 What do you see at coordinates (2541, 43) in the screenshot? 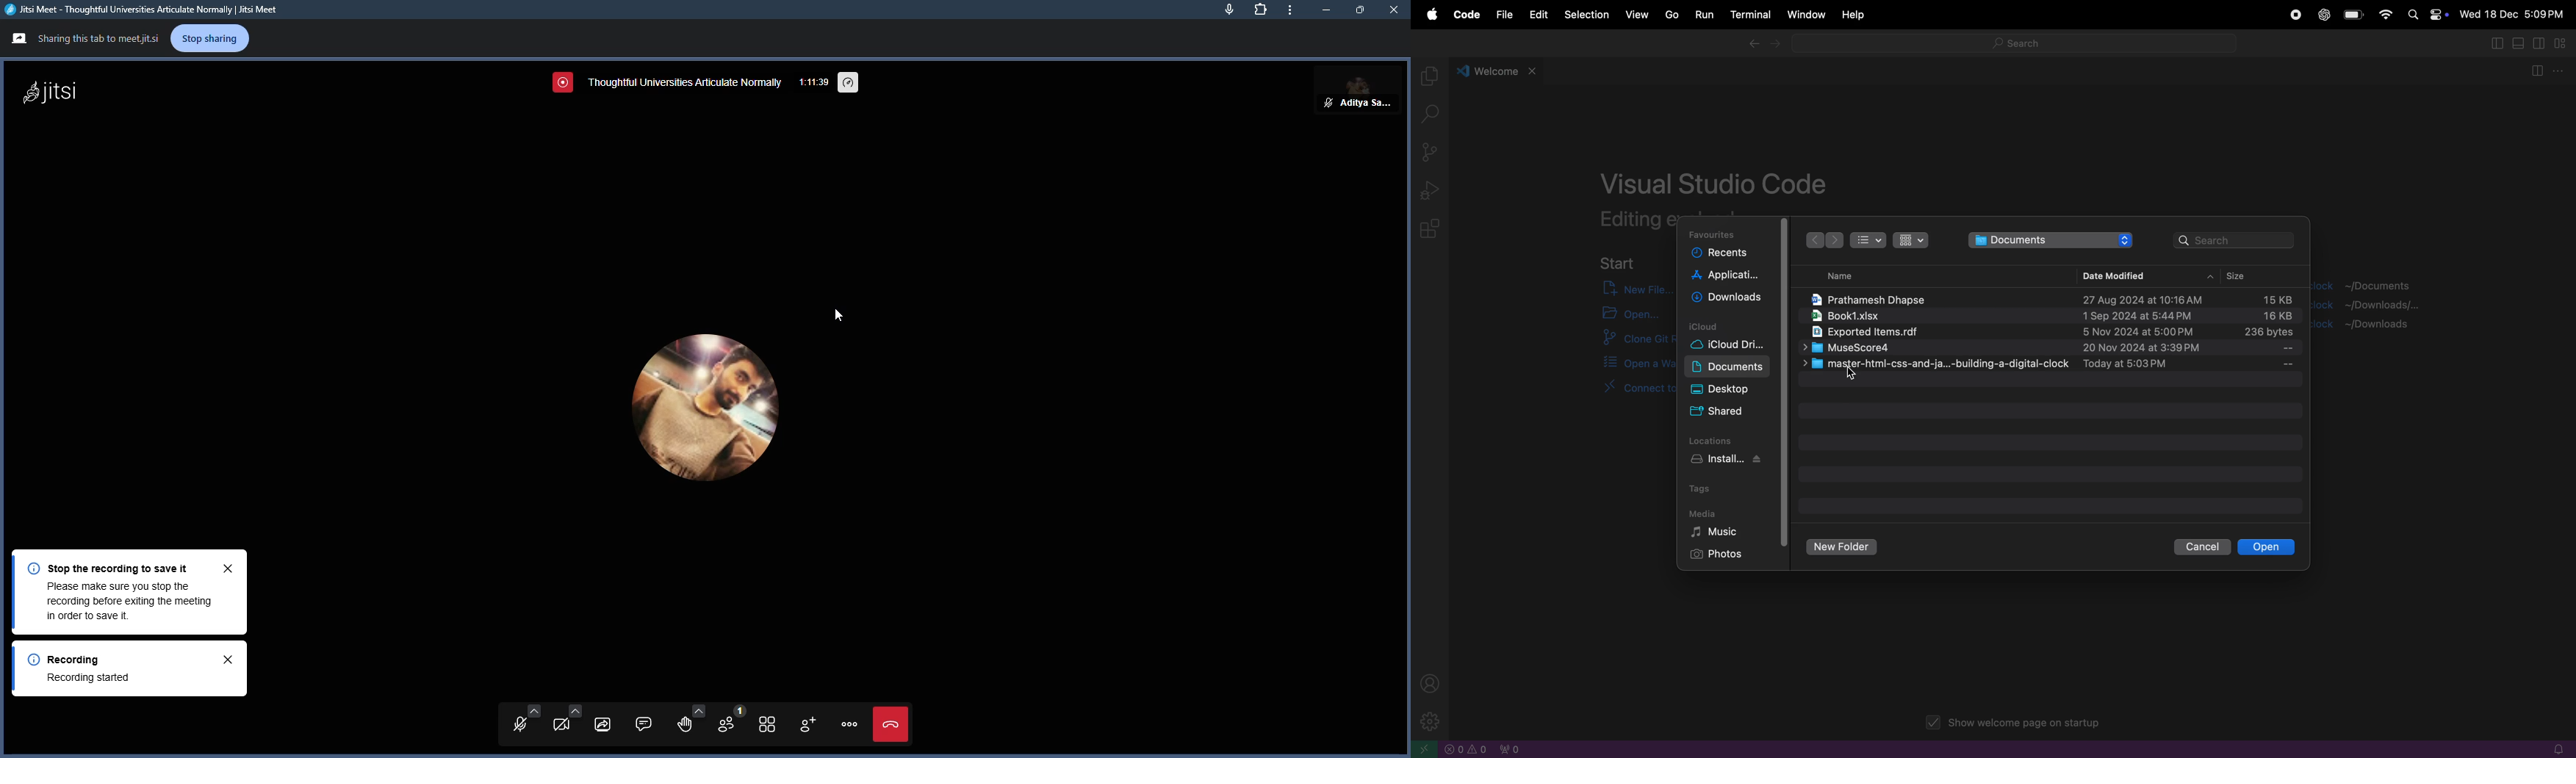
I see `toggle secondary side panel` at bounding box center [2541, 43].